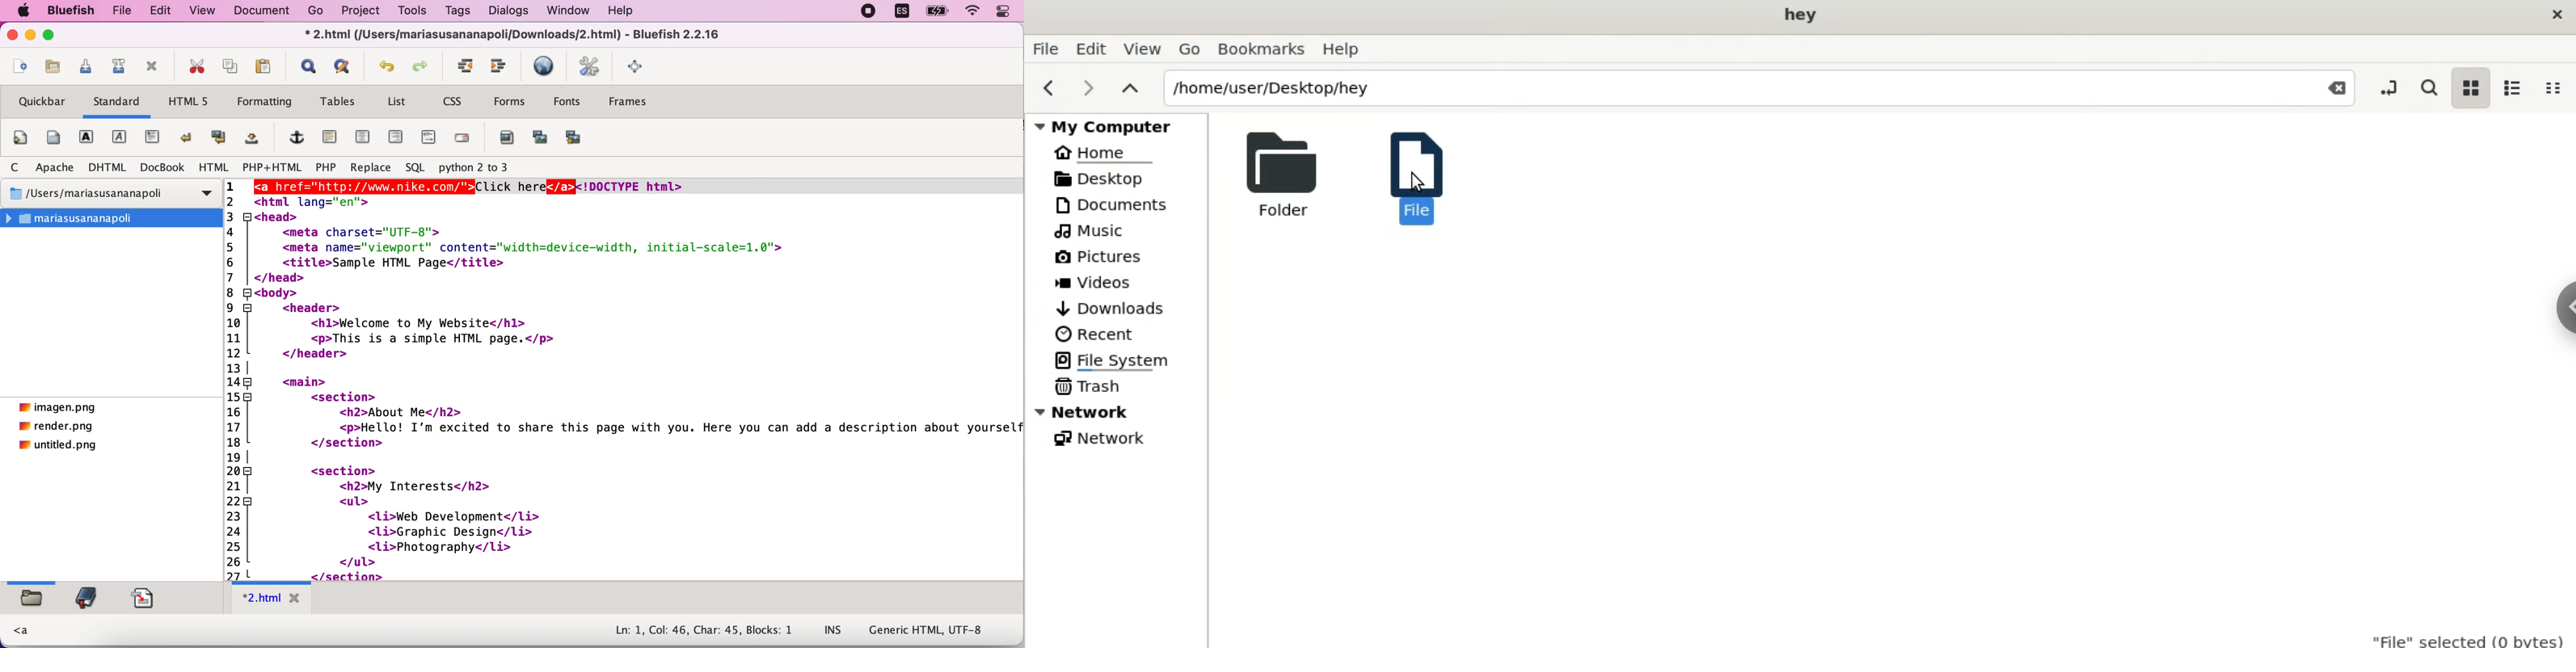 This screenshot has width=2576, height=672. I want to click on hey, so click(1802, 16).